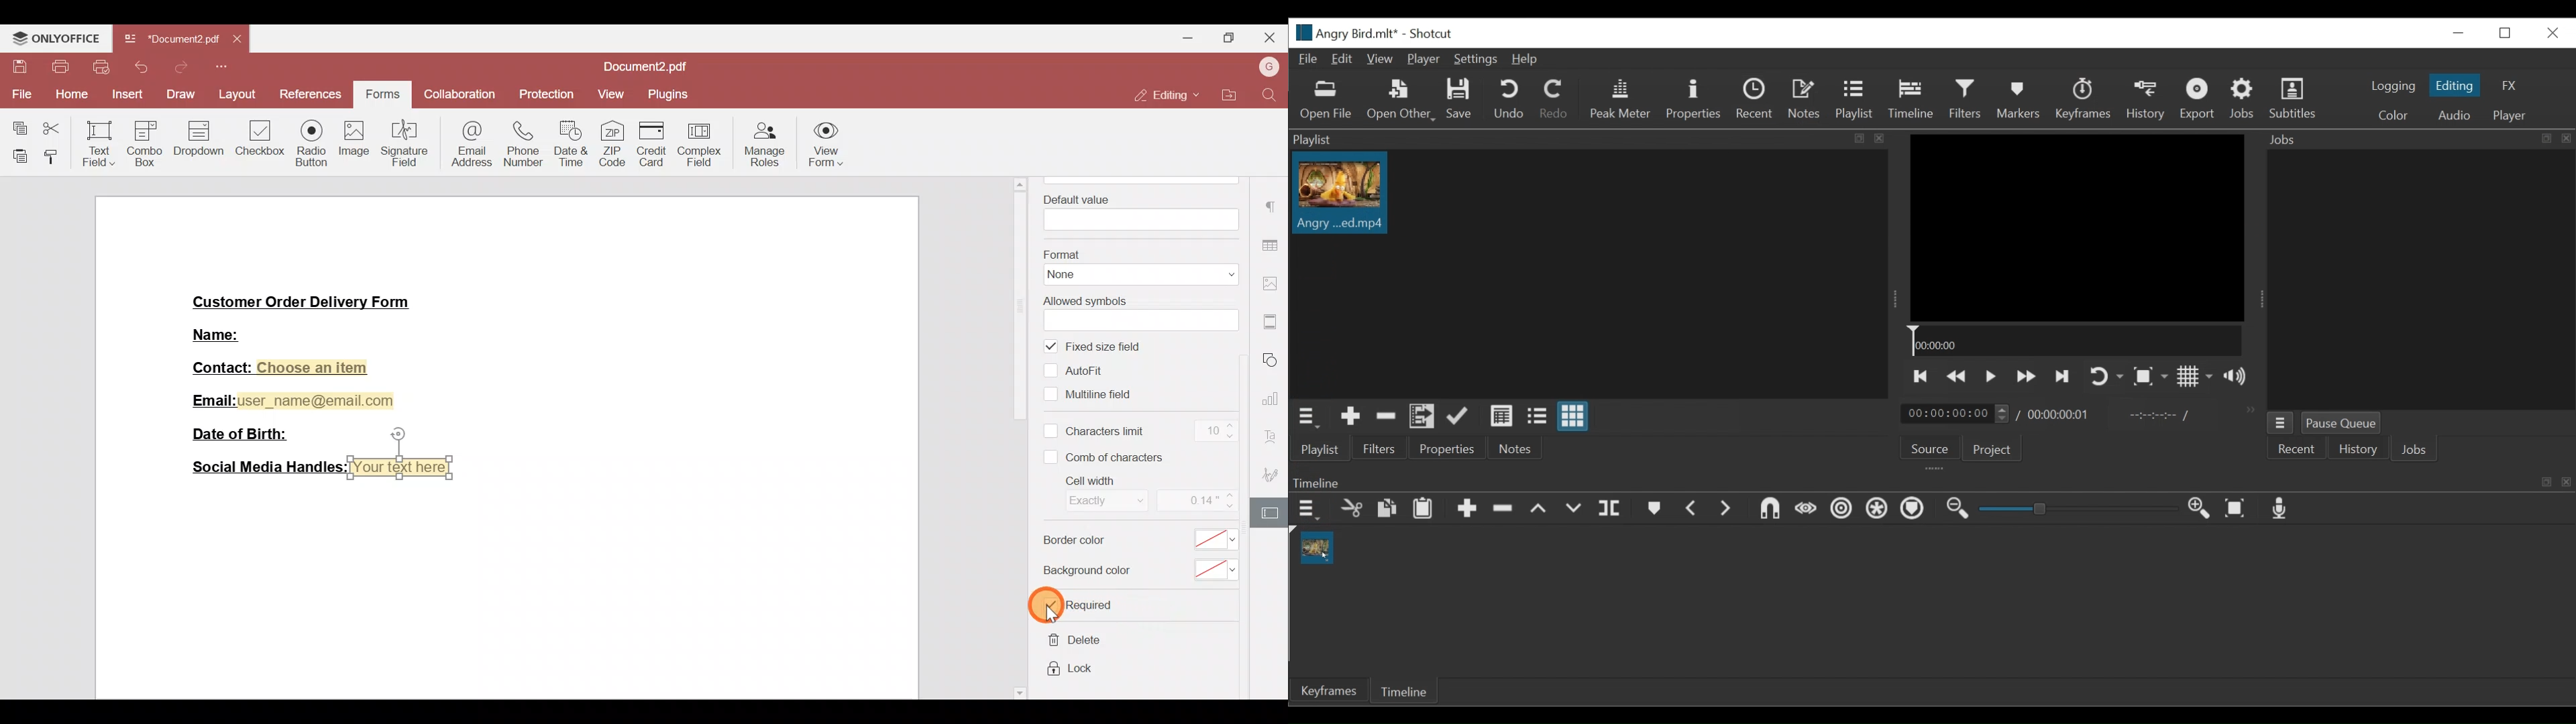 The width and height of the screenshot is (2576, 728). Describe the element at coordinates (1911, 99) in the screenshot. I see `Timeline` at that location.